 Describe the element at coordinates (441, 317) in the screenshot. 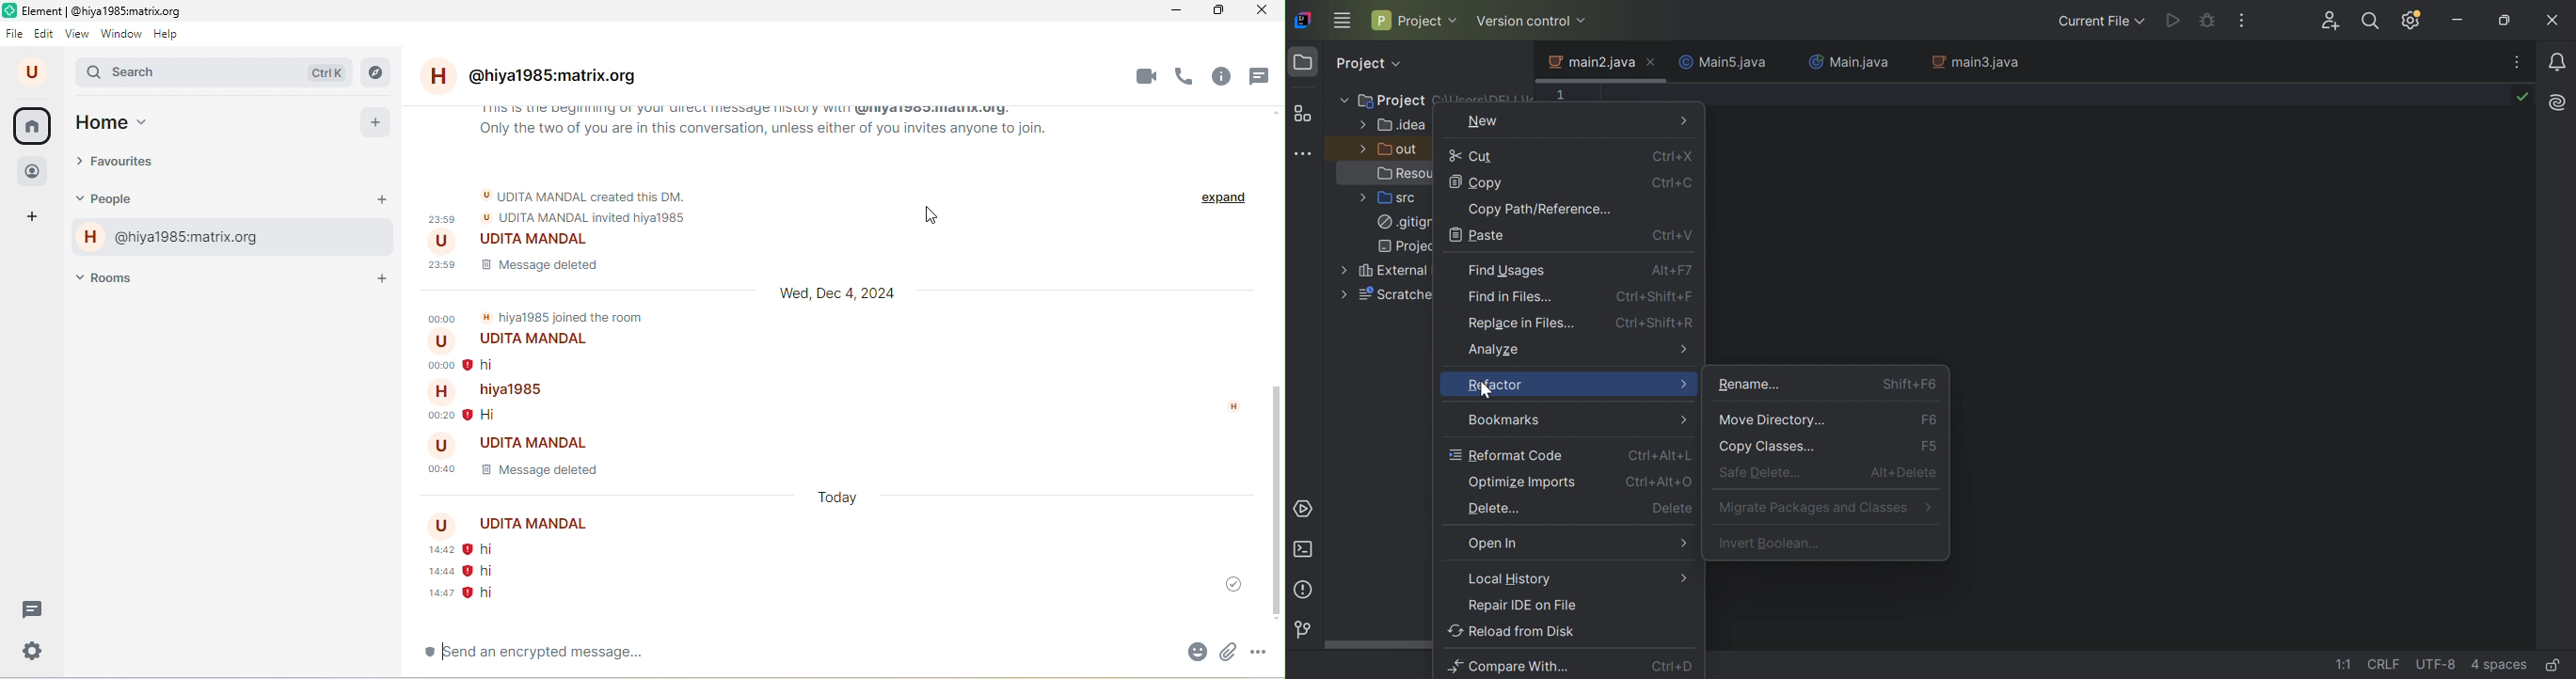

I see `00.00` at that location.